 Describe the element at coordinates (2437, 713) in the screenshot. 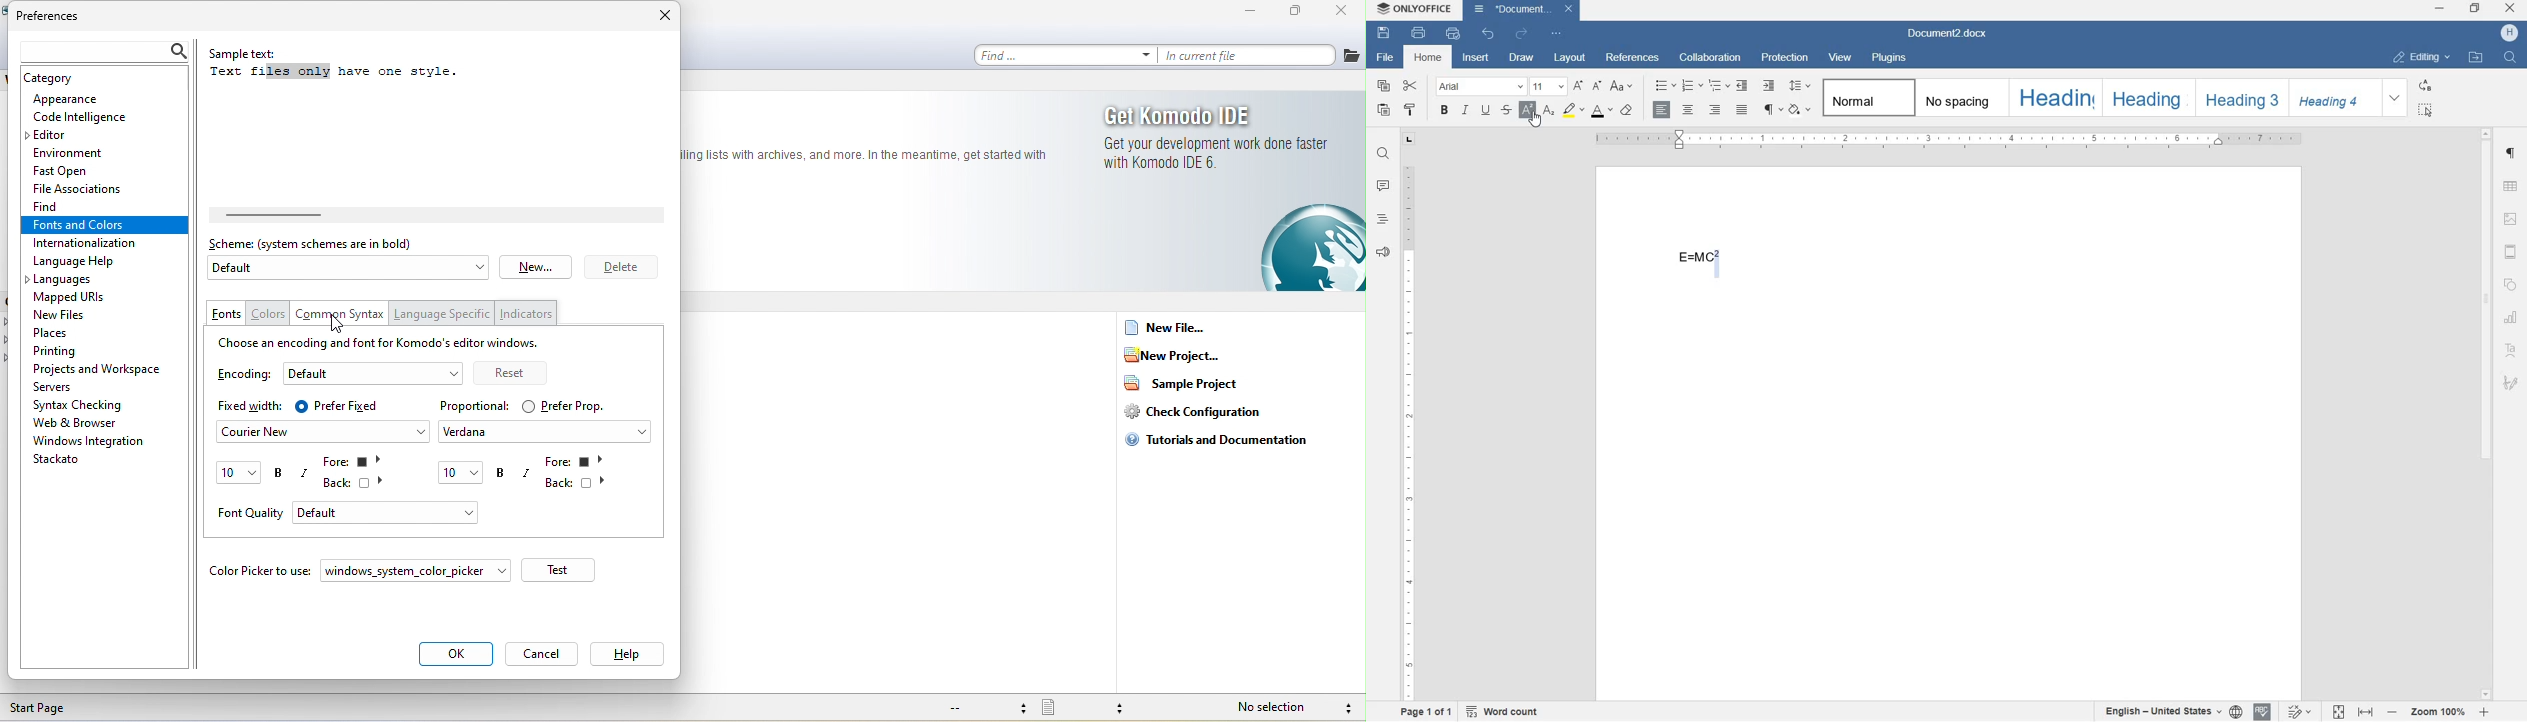

I see `zoom in or zoom out` at that location.